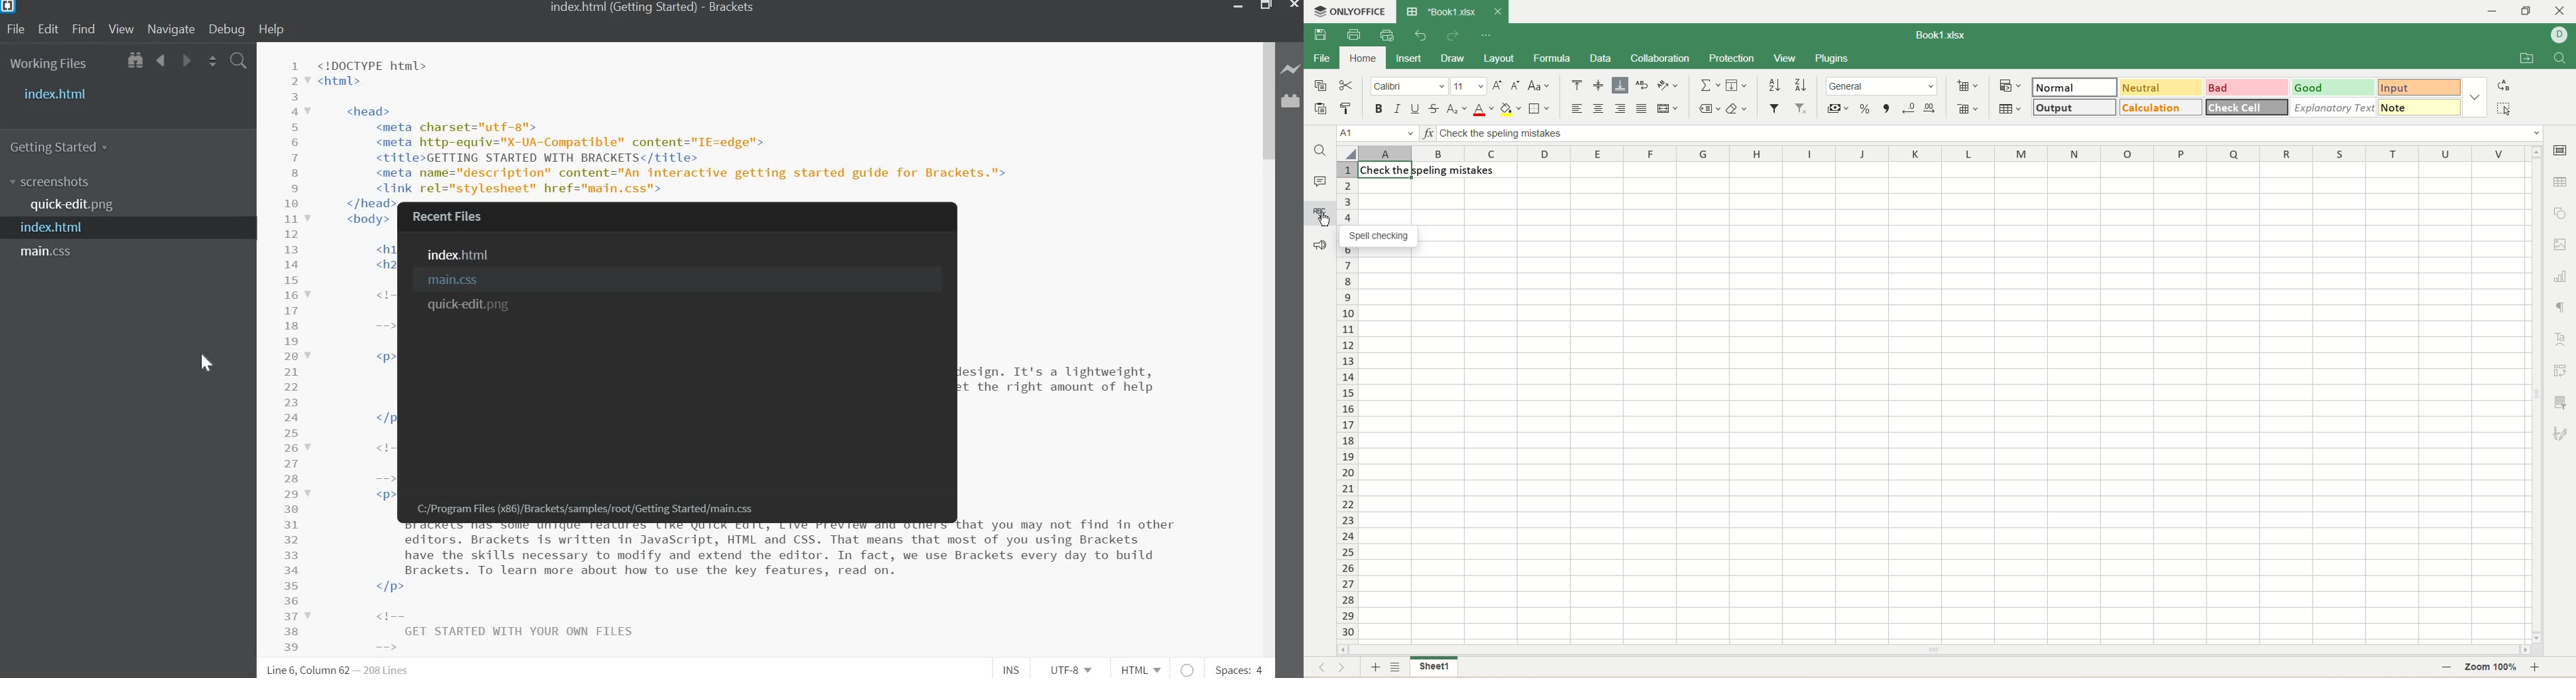  Describe the element at coordinates (2419, 108) in the screenshot. I see `note` at that location.